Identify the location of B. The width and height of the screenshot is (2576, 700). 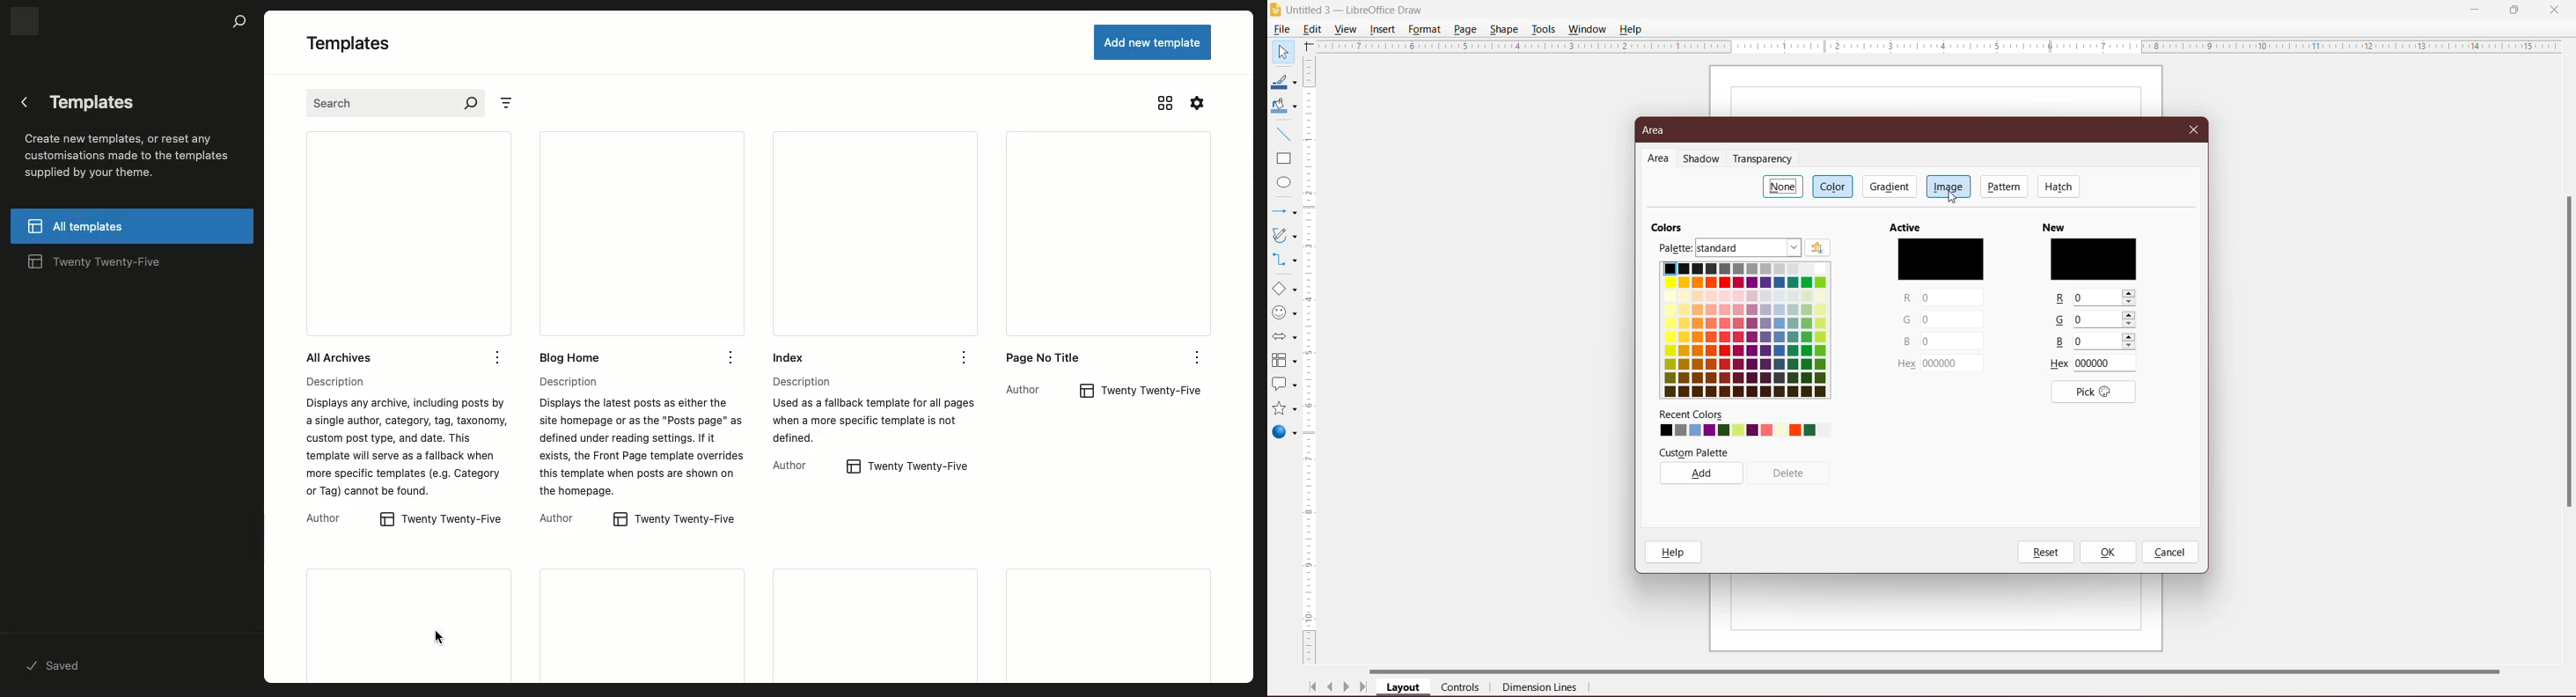
(1907, 340).